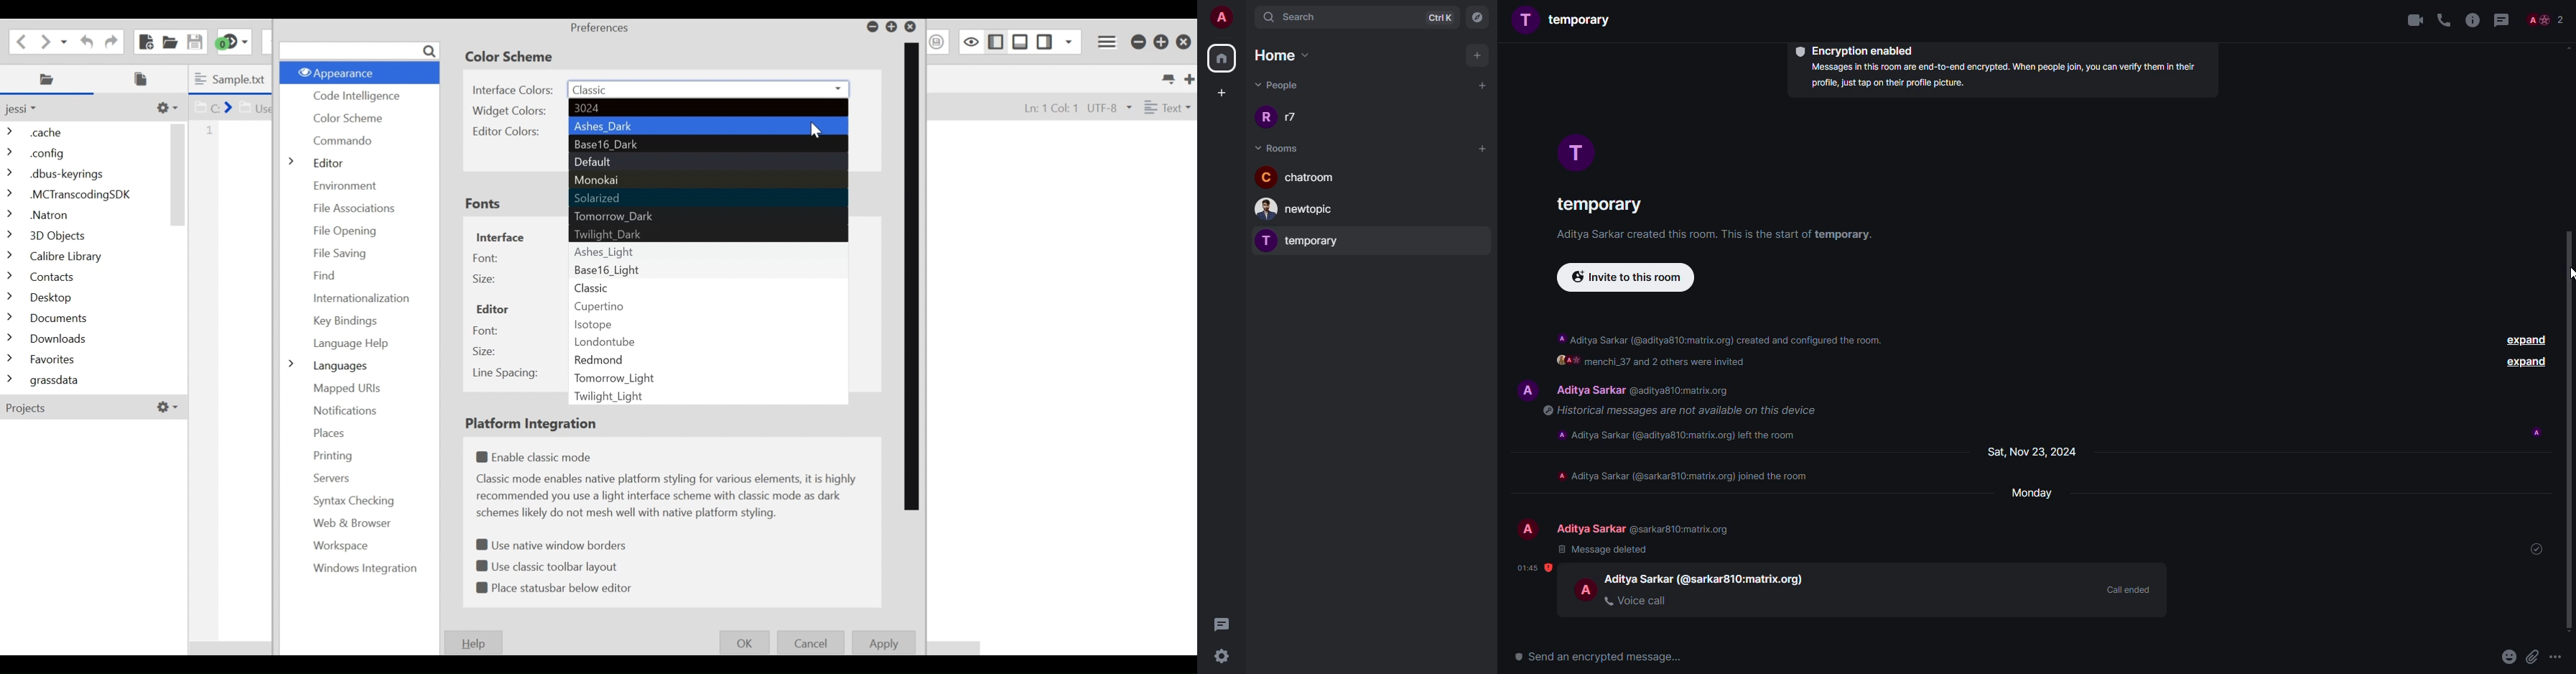  I want to click on profile, so click(1586, 588).